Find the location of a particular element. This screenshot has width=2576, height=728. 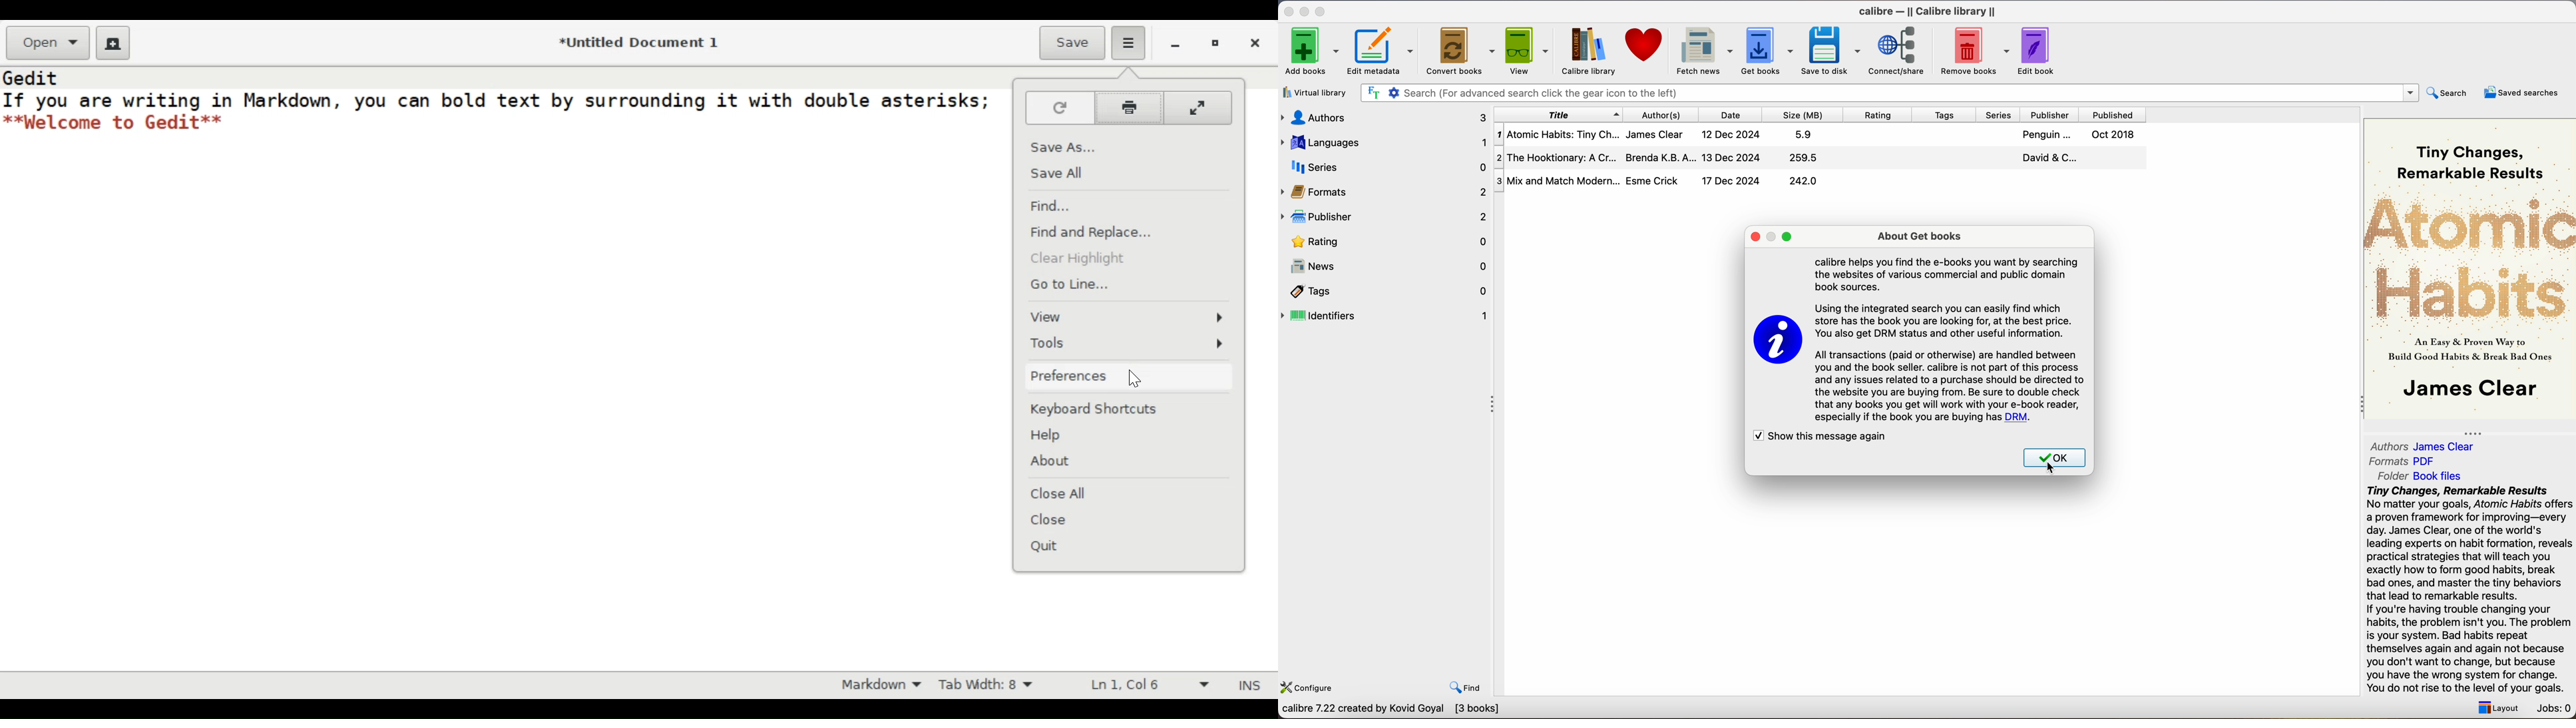

about get books is located at coordinates (1924, 237).